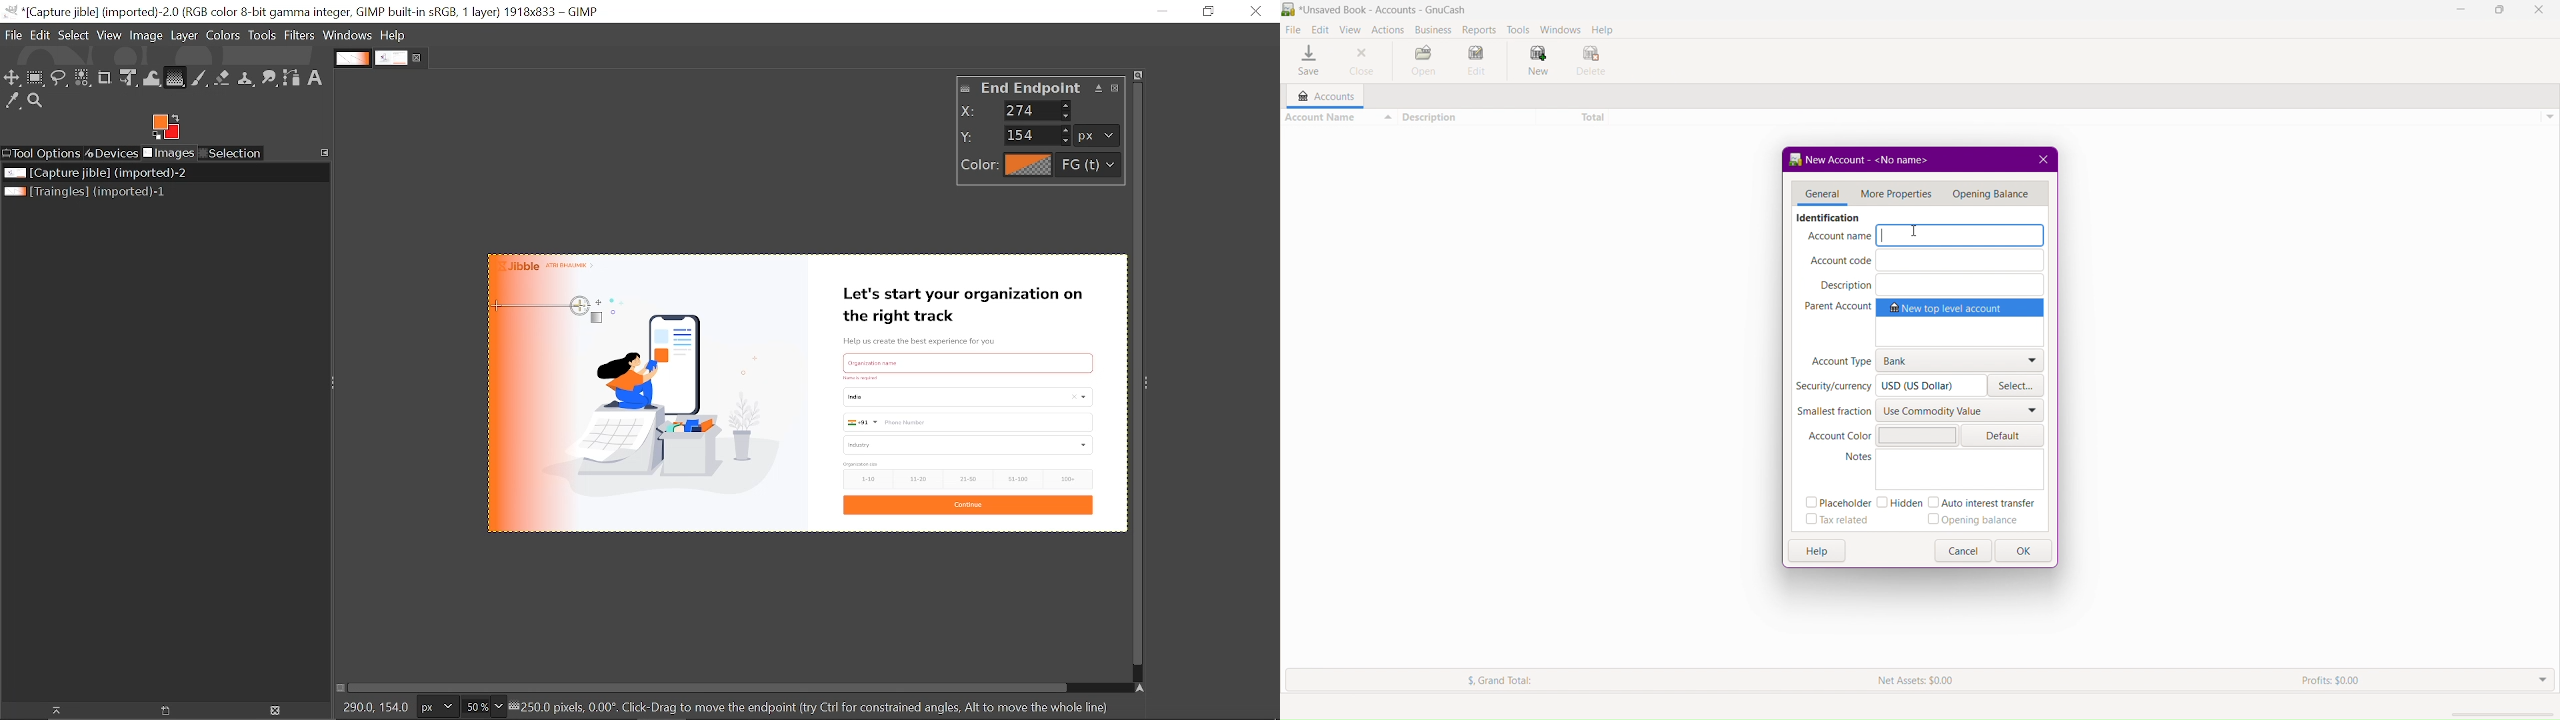 The width and height of the screenshot is (2576, 728). Describe the element at coordinates (392, 58) in the screenshot. I see `Current tab` at that location.